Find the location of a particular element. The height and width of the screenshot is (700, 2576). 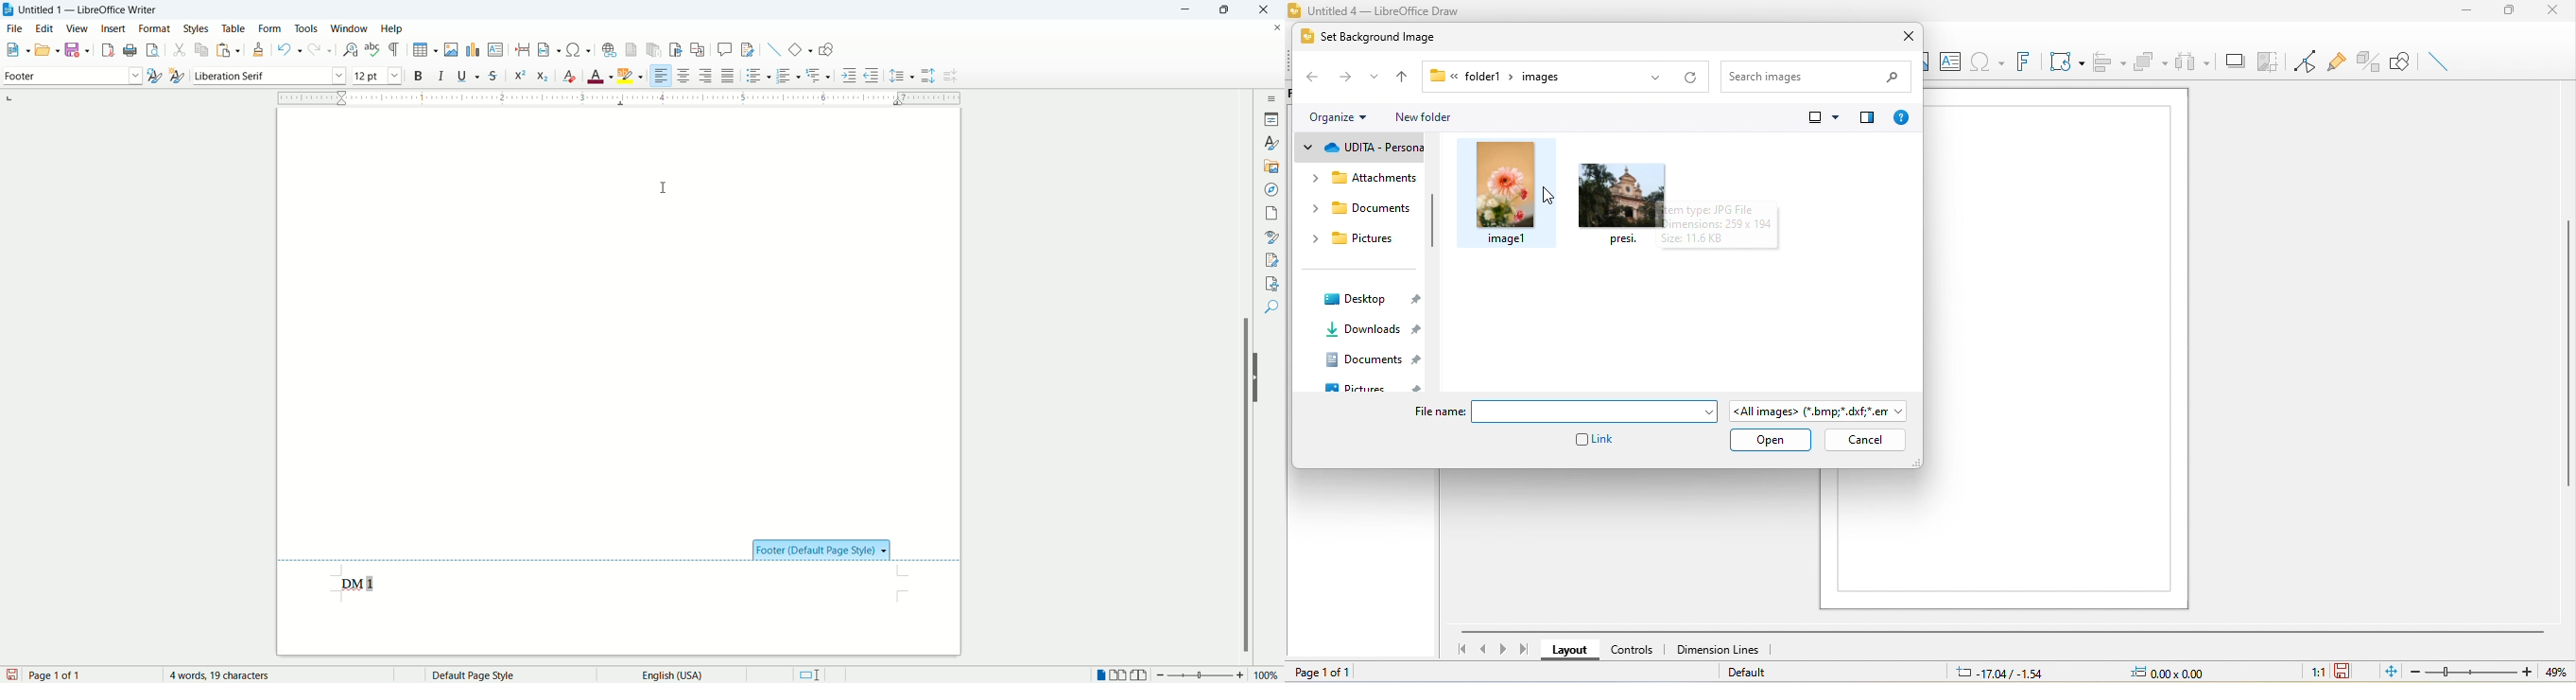

toggle extrusion is located at coordinates (2368, 61).